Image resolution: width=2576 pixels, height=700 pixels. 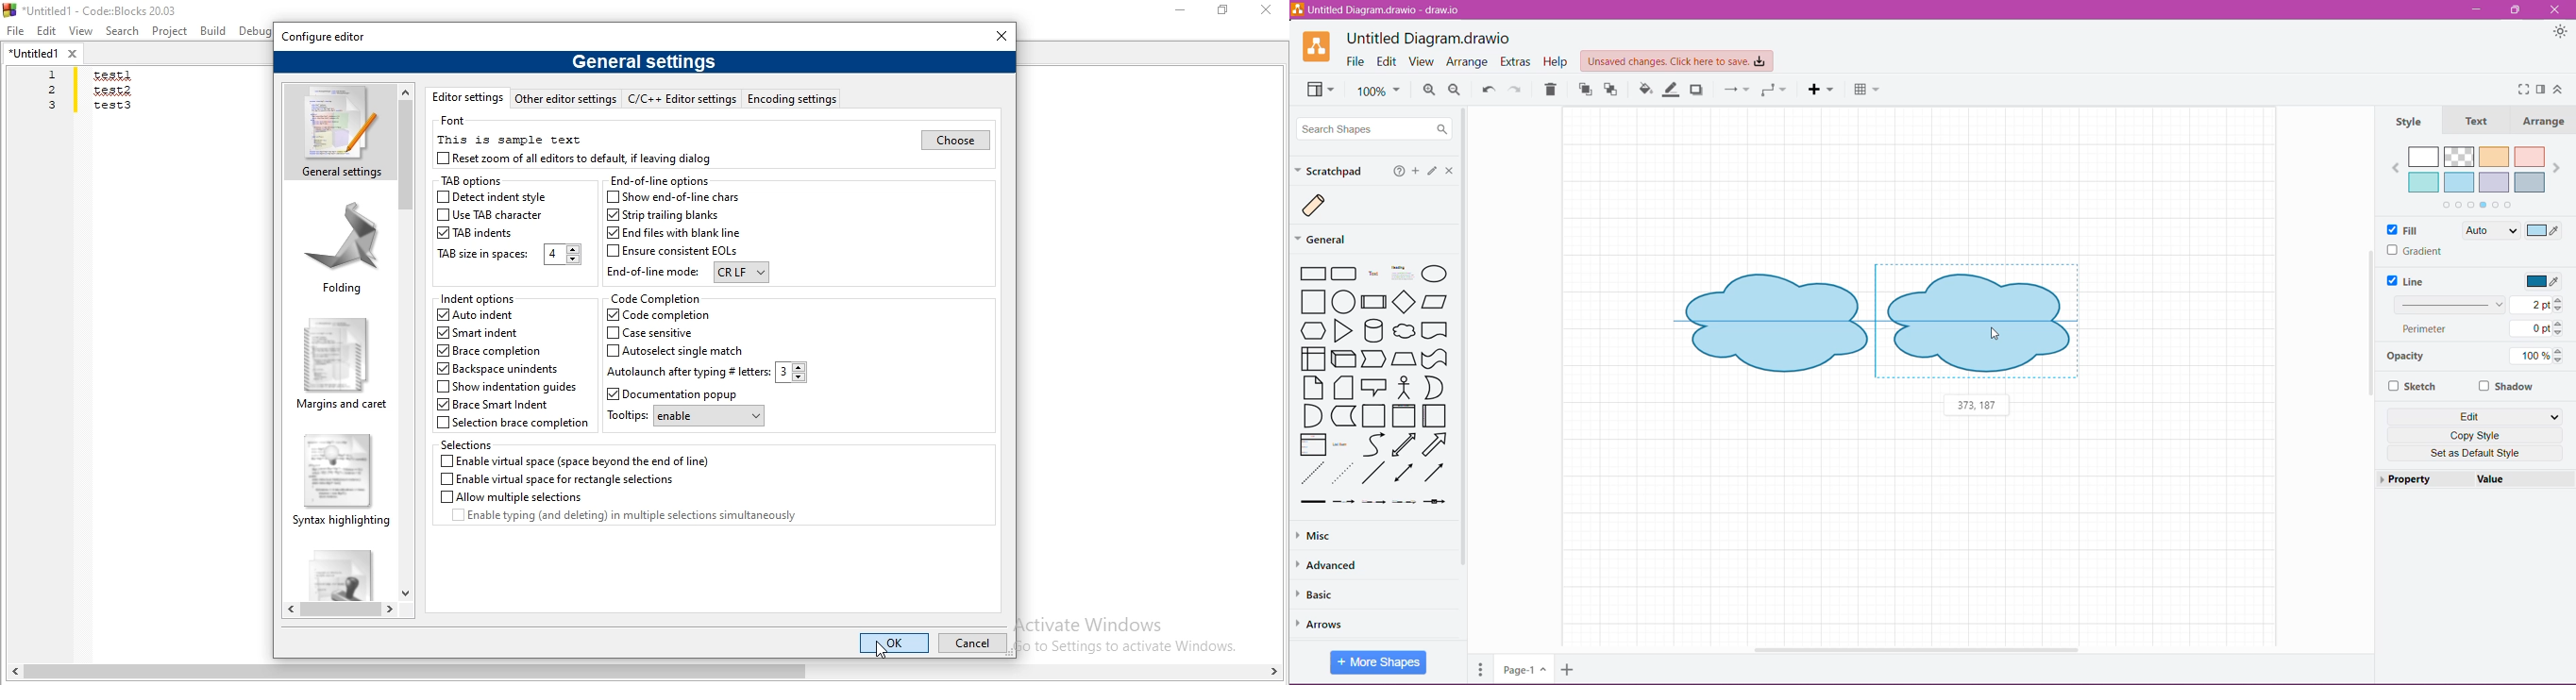 What do you see at coordinates (1612, 90) in the screenshot?
I see `To Back` at bounding box center [1612, 90].